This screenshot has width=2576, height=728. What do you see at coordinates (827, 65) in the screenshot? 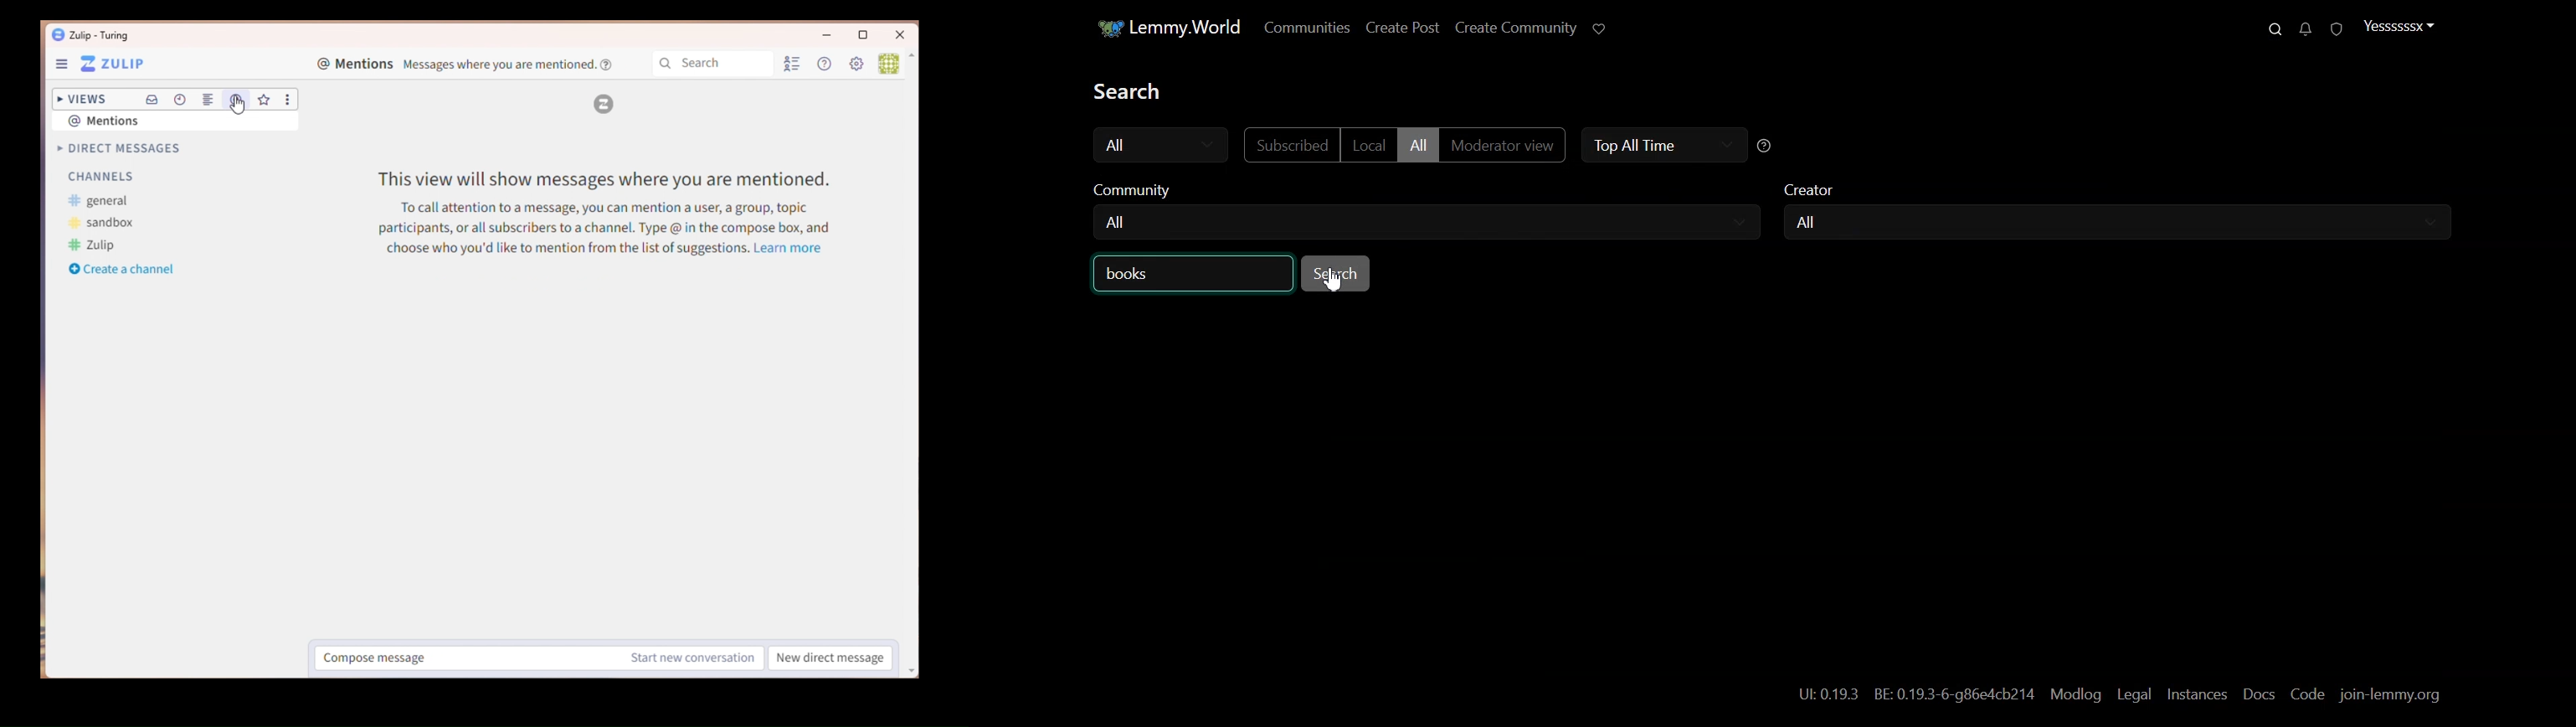
I see `Help` at bounding box center [827, 65].